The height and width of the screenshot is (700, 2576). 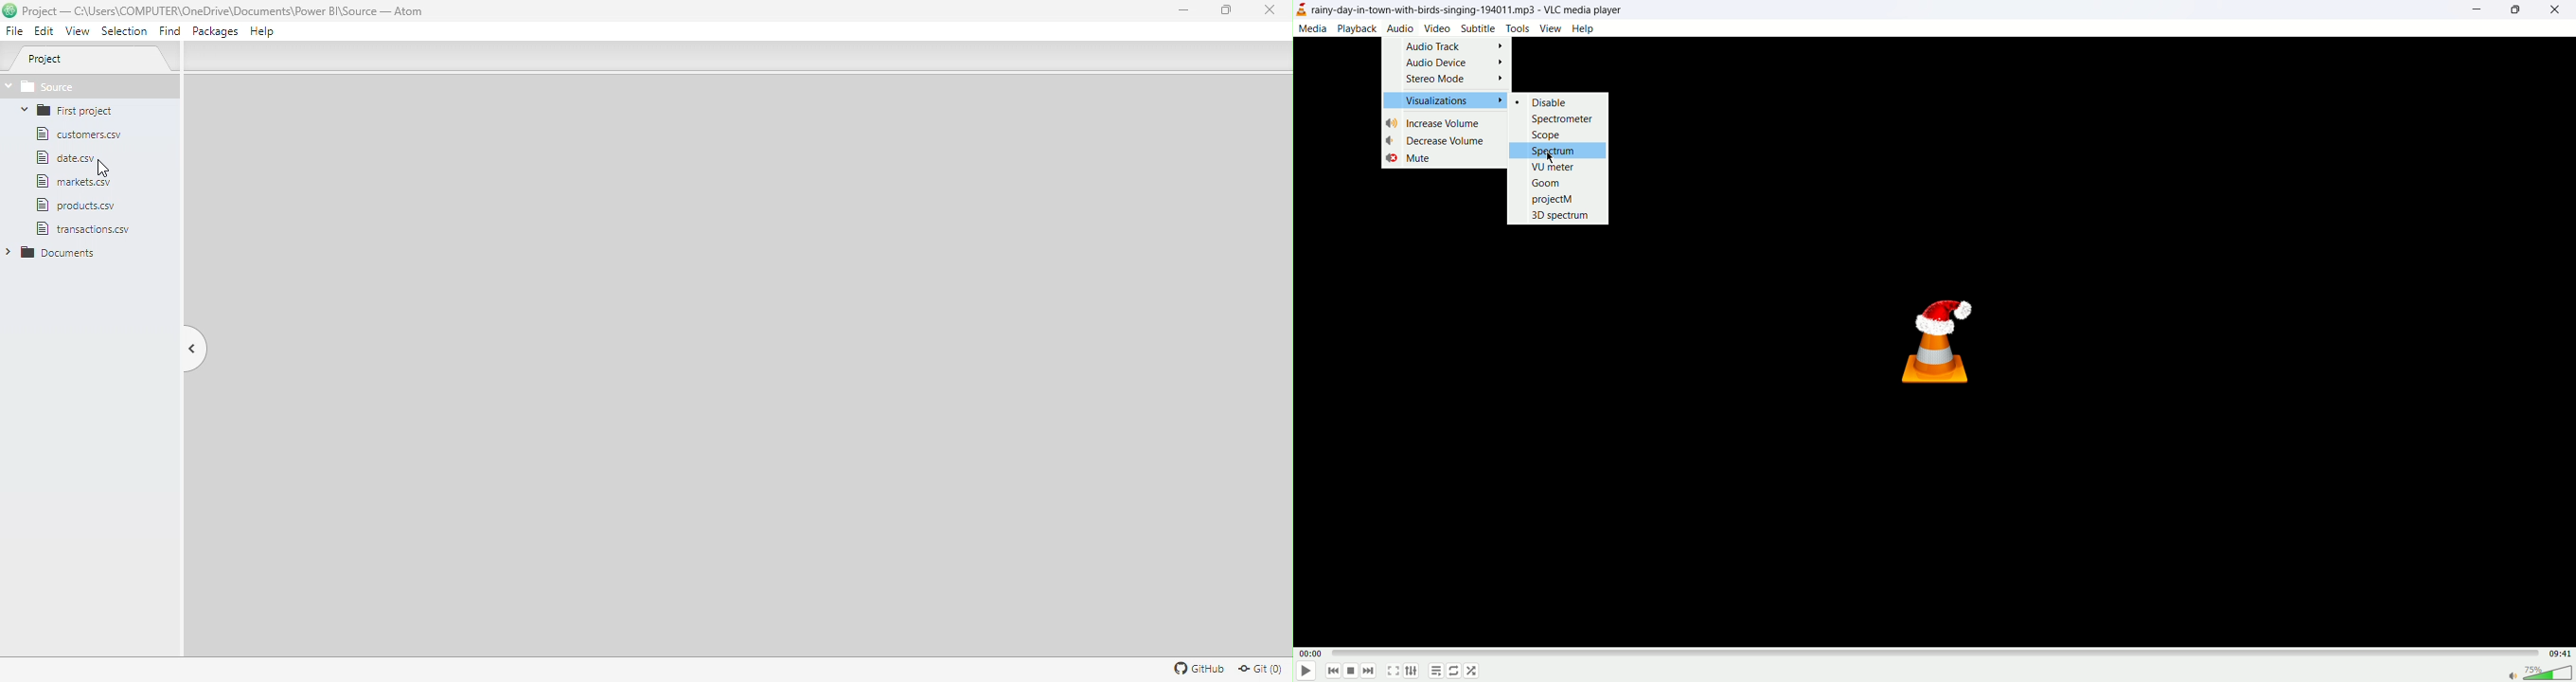 What do you see at coordinates (1181, 11) in the screenshot?
I see `Minimize` at bounding box center [1181, 11].